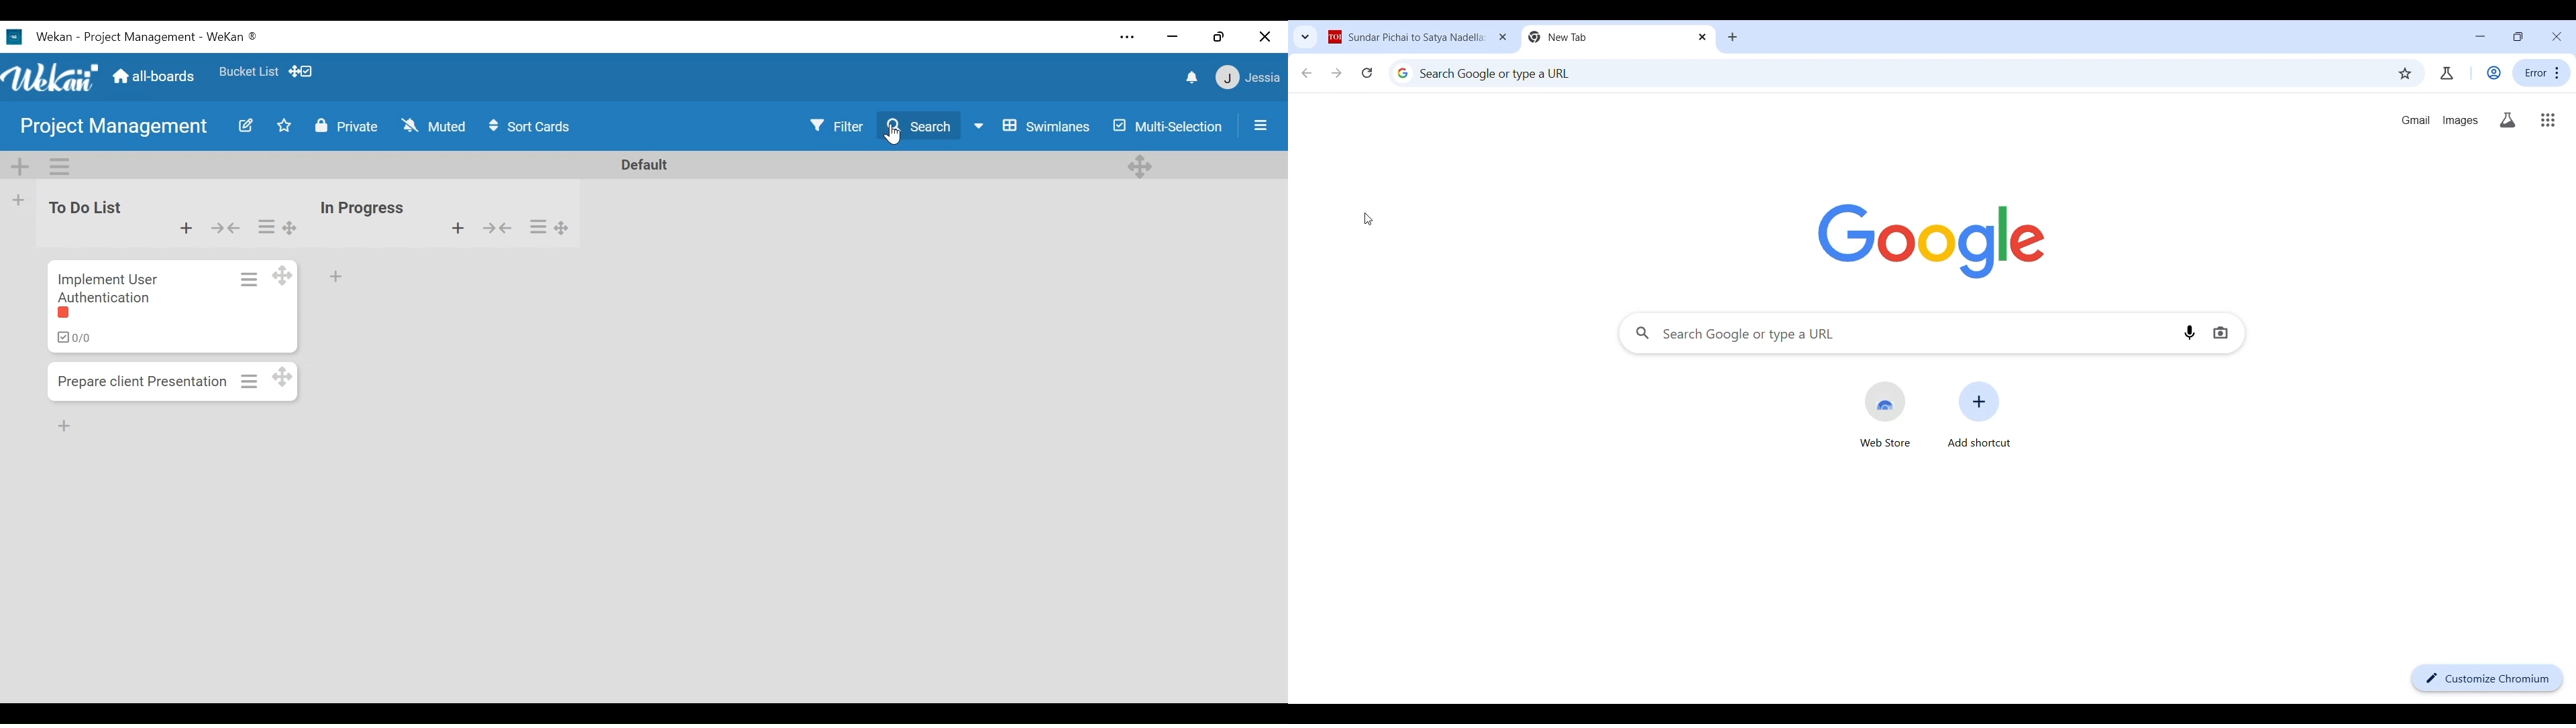  I want to click on in progress, so click(366, 205).